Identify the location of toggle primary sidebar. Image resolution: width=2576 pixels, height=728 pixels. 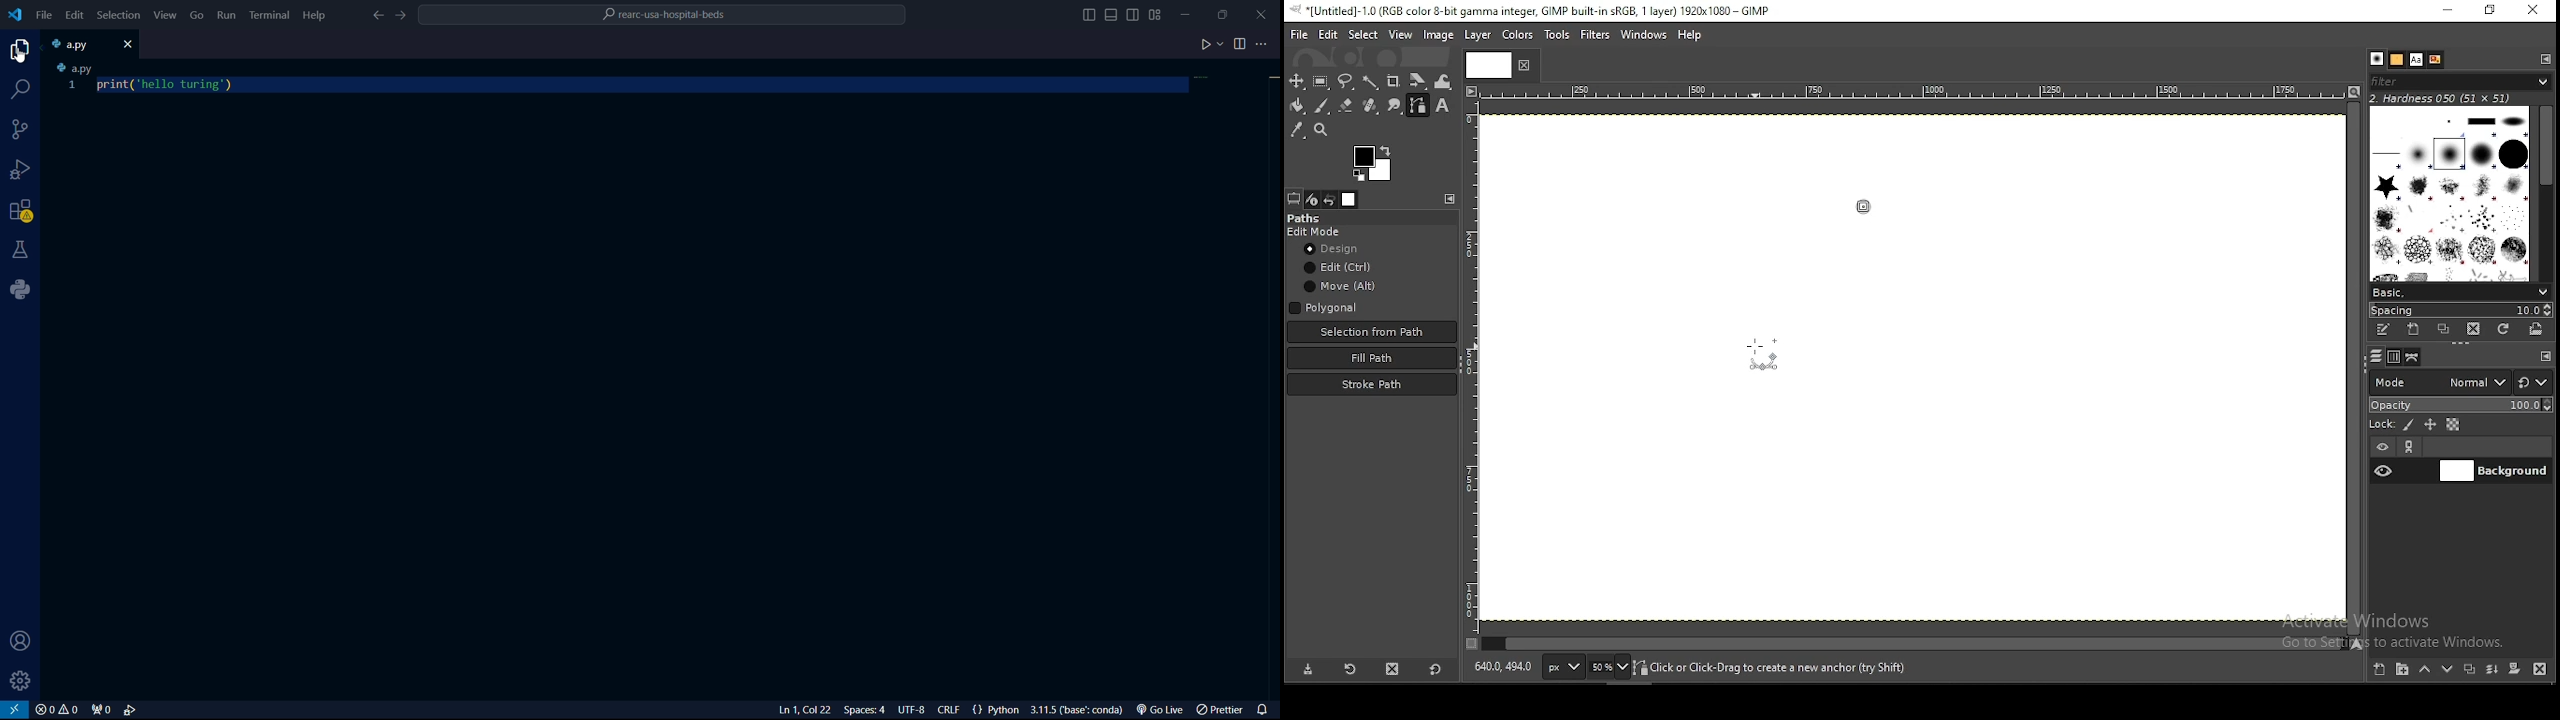
(1089, 14).